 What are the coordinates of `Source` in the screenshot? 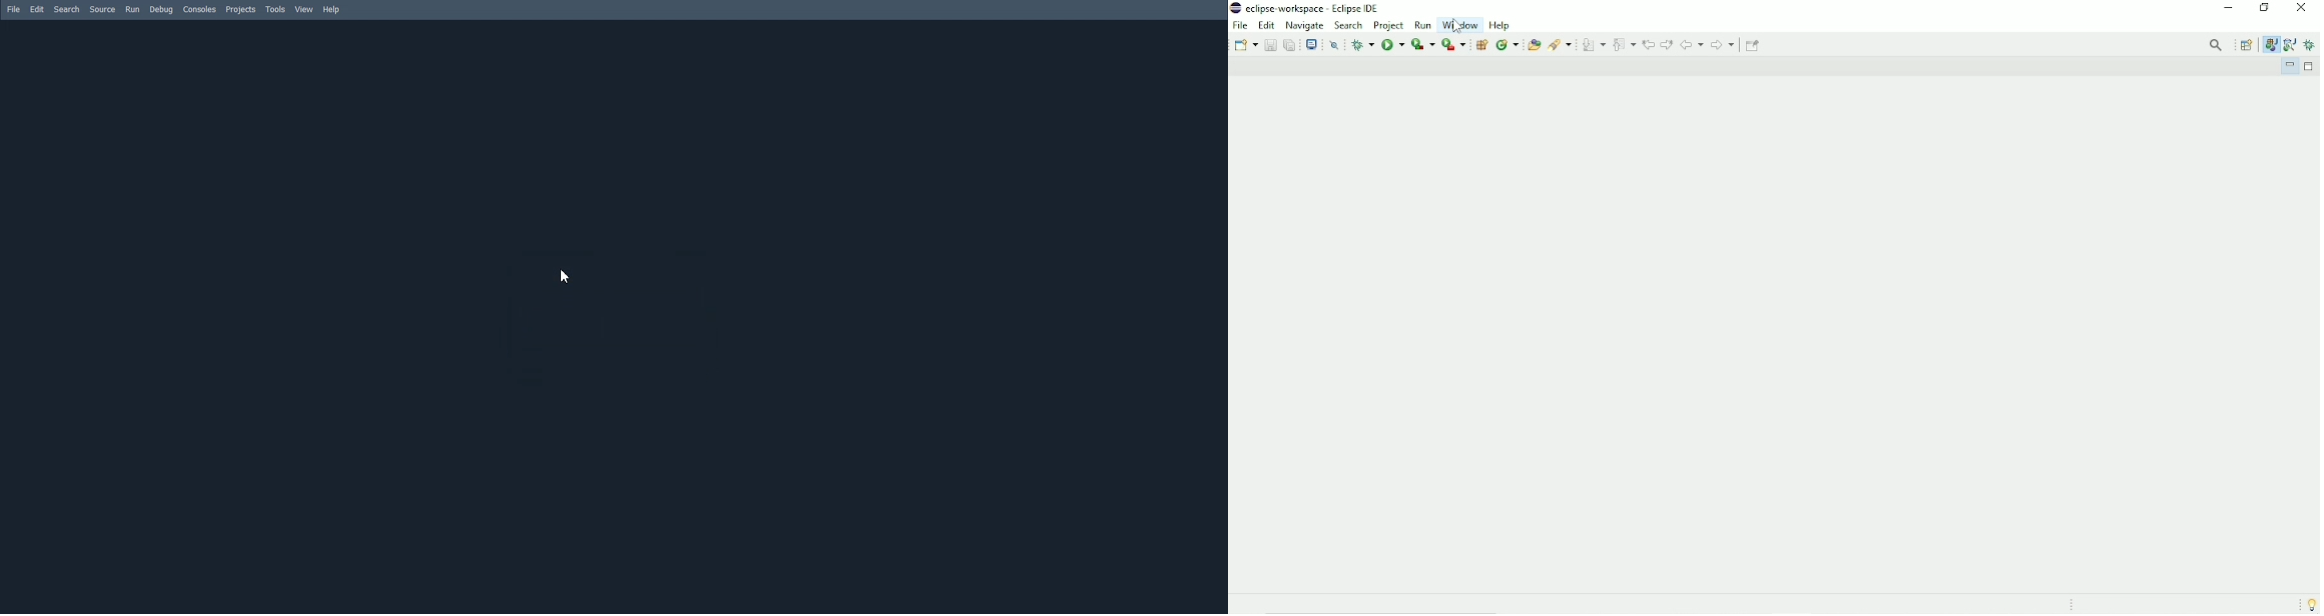 It's located at (102, 9).